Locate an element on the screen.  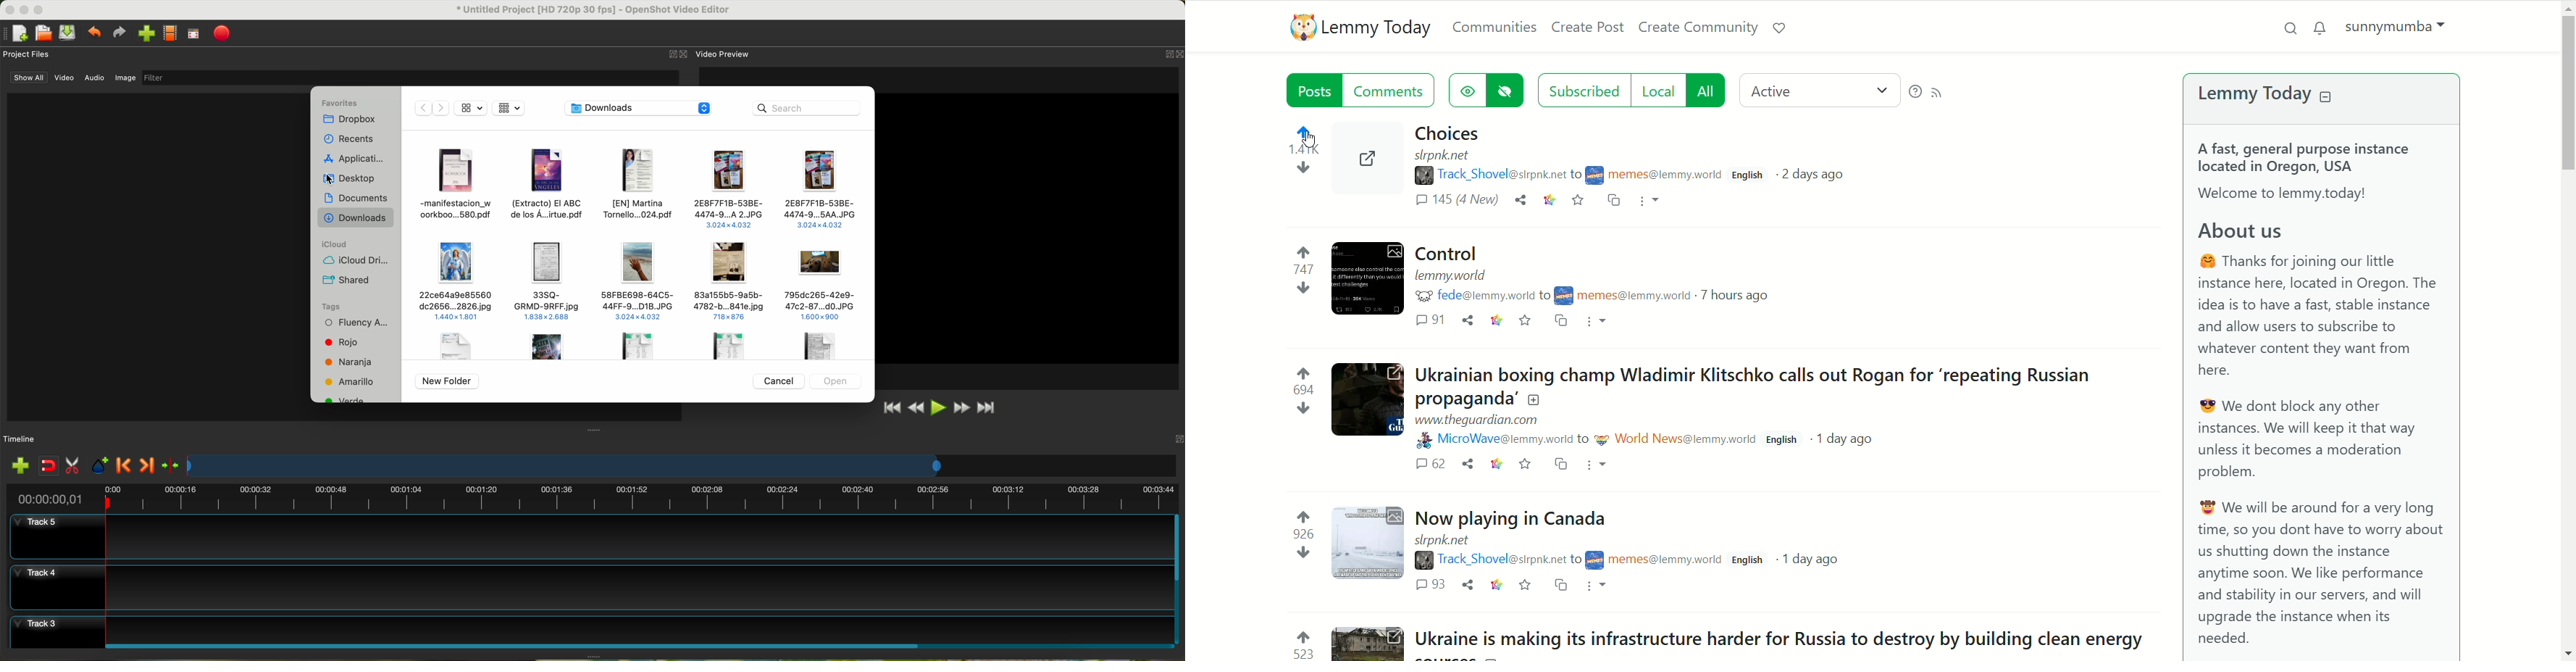
timeline is located at coordinates (20, 439).